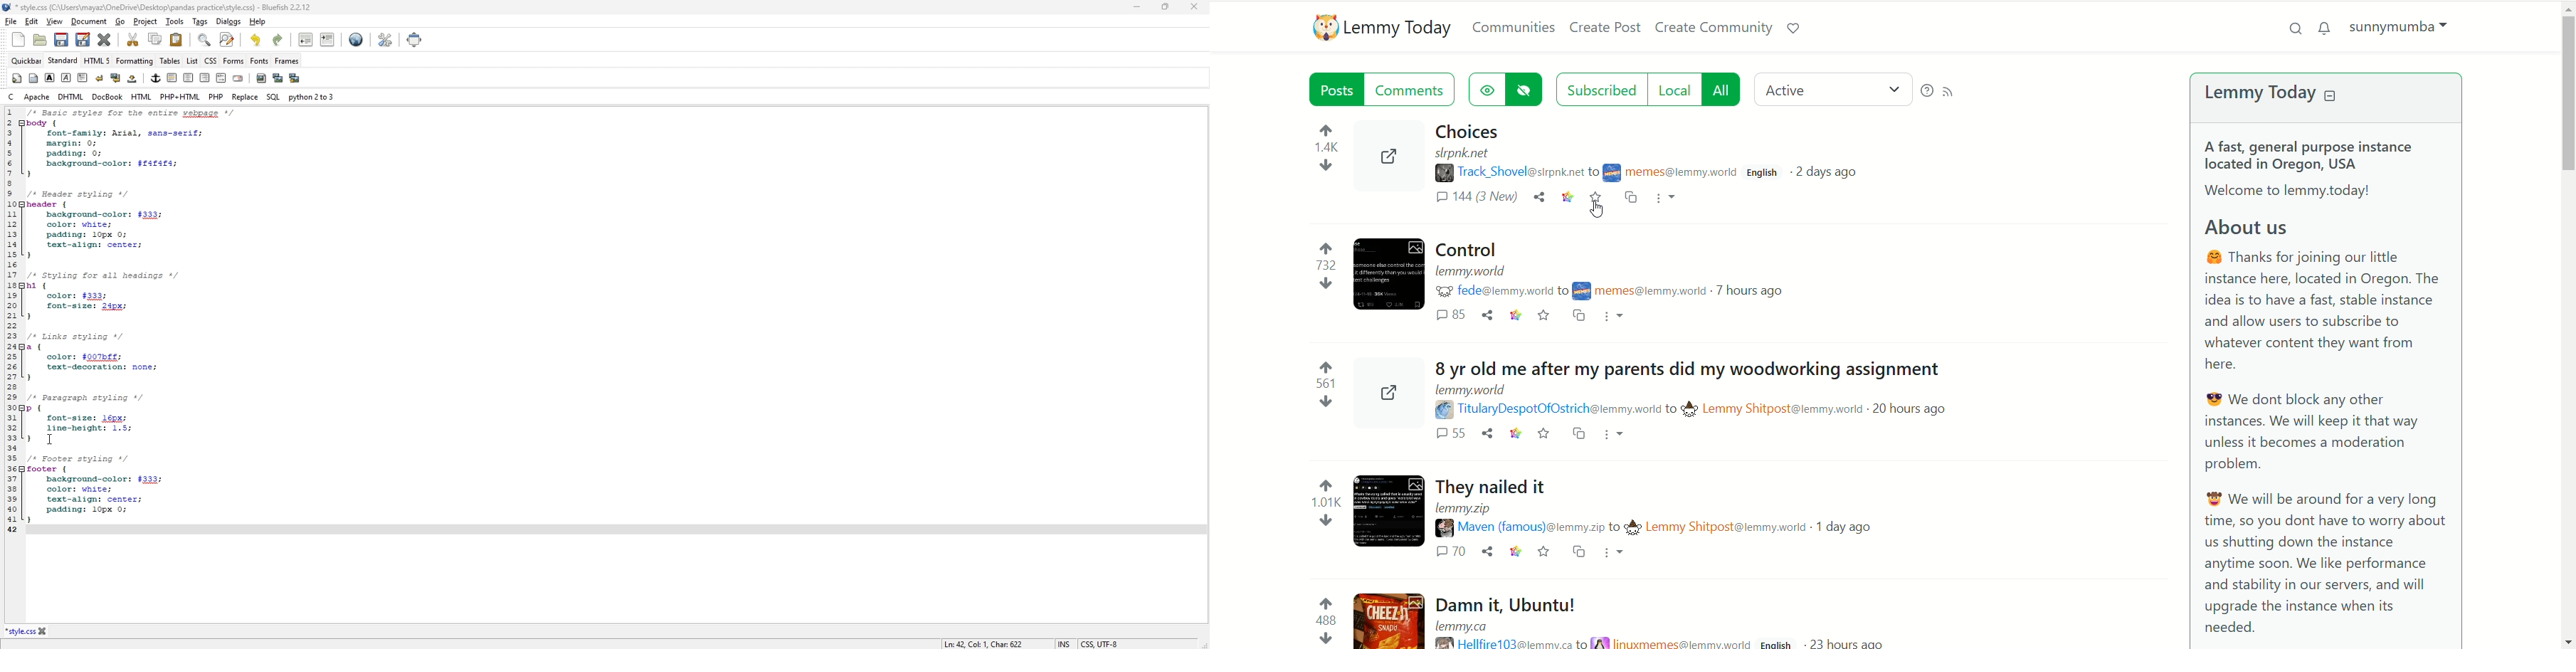 The width and height of the screenshot is (2576, 672). Describe the element at coordinates (1390, 162) in the screenshot. I see `share` at that location.